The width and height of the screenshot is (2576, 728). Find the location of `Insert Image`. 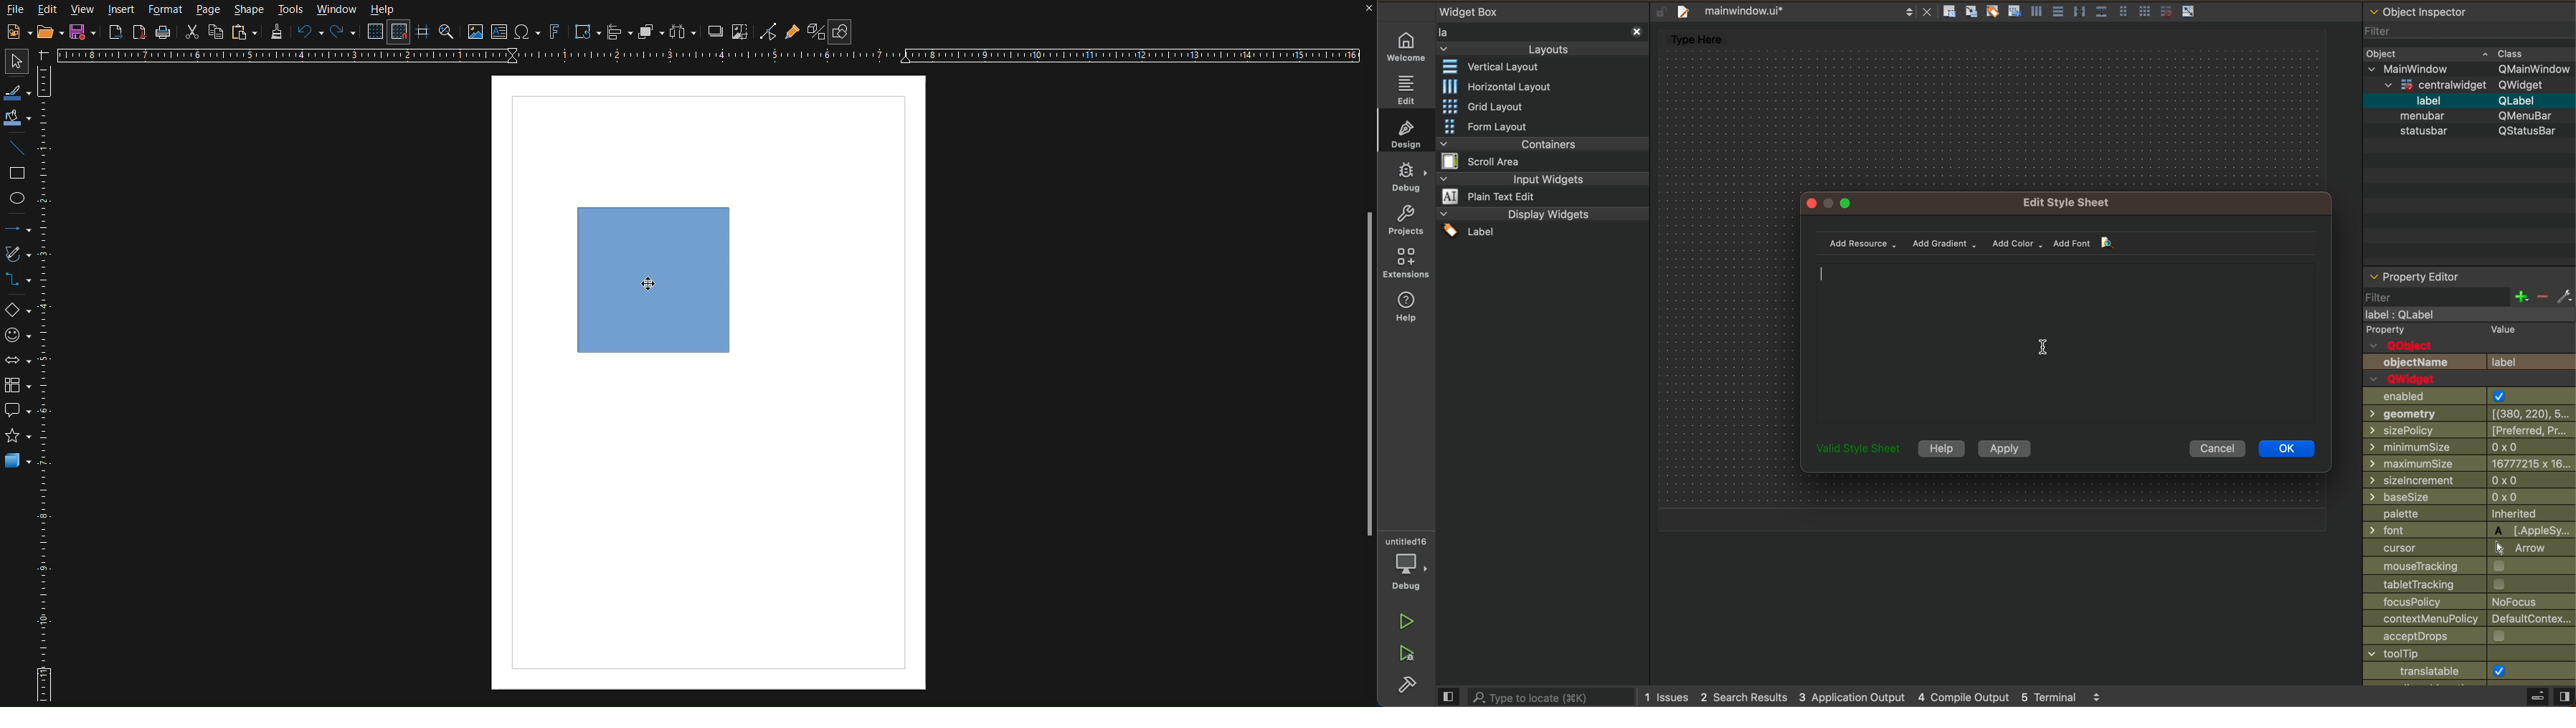

Insert Image is located at coordinates (475, 33).